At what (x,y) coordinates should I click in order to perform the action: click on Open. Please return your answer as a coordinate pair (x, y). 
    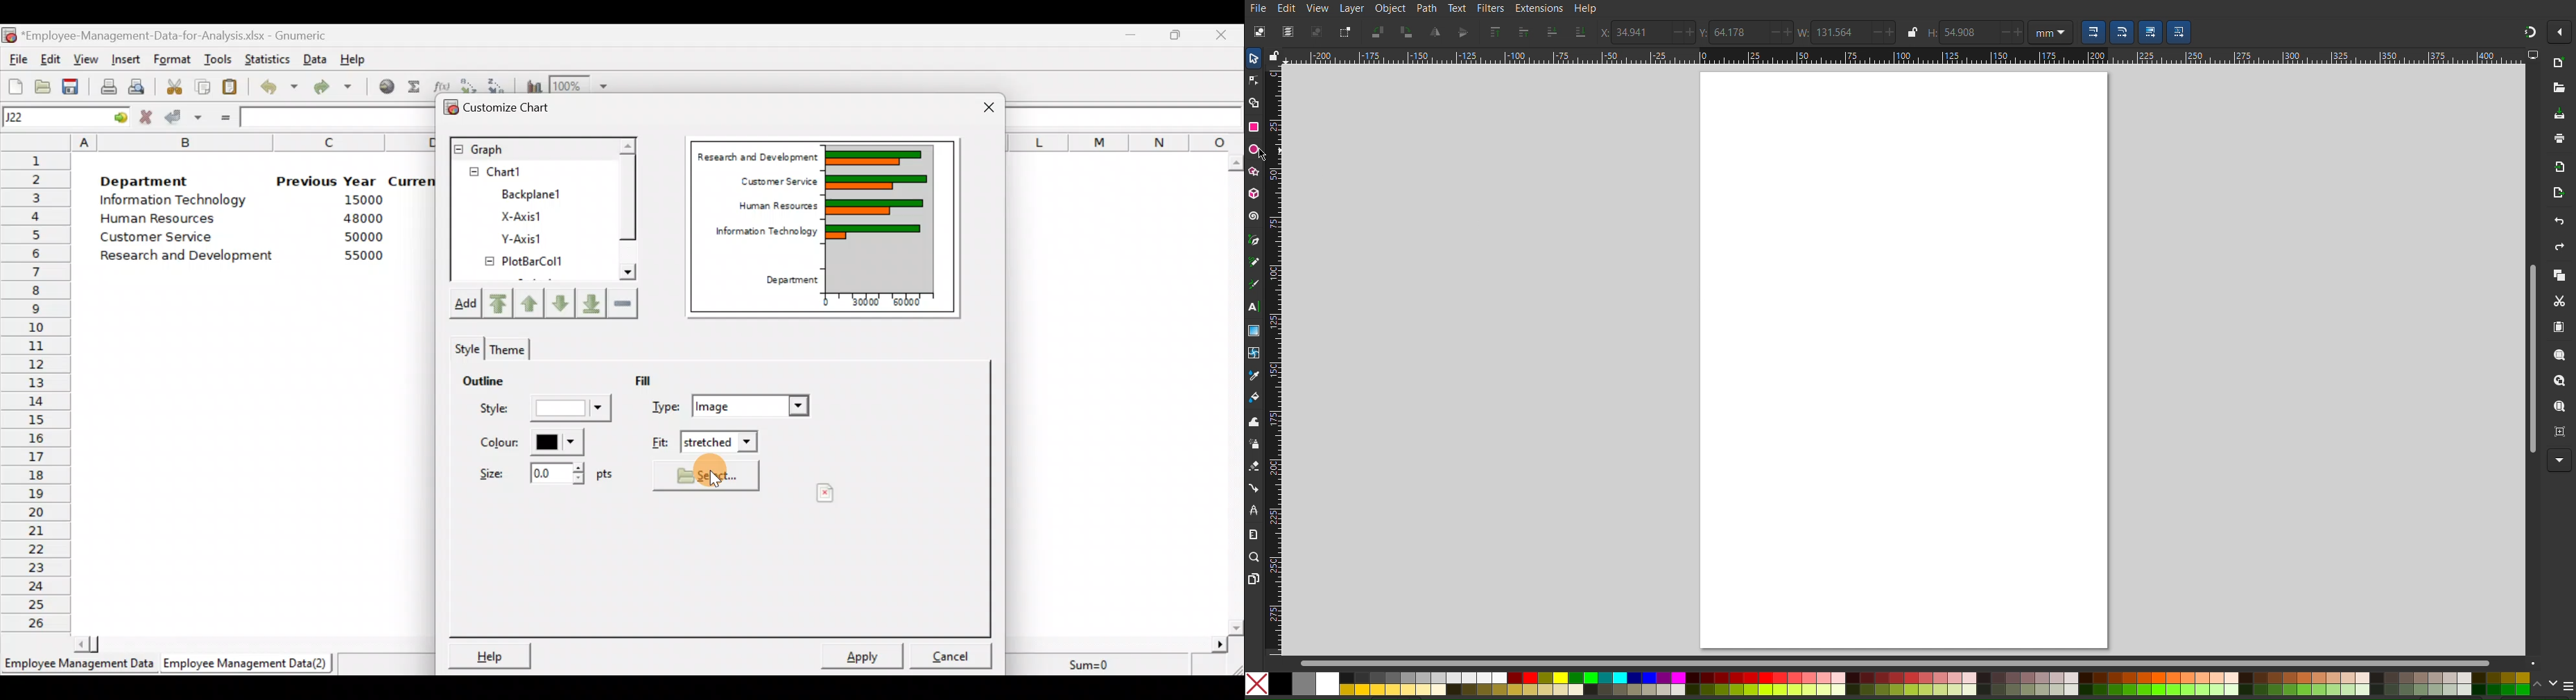
    Looking at the image, I should click on (2557, 88).